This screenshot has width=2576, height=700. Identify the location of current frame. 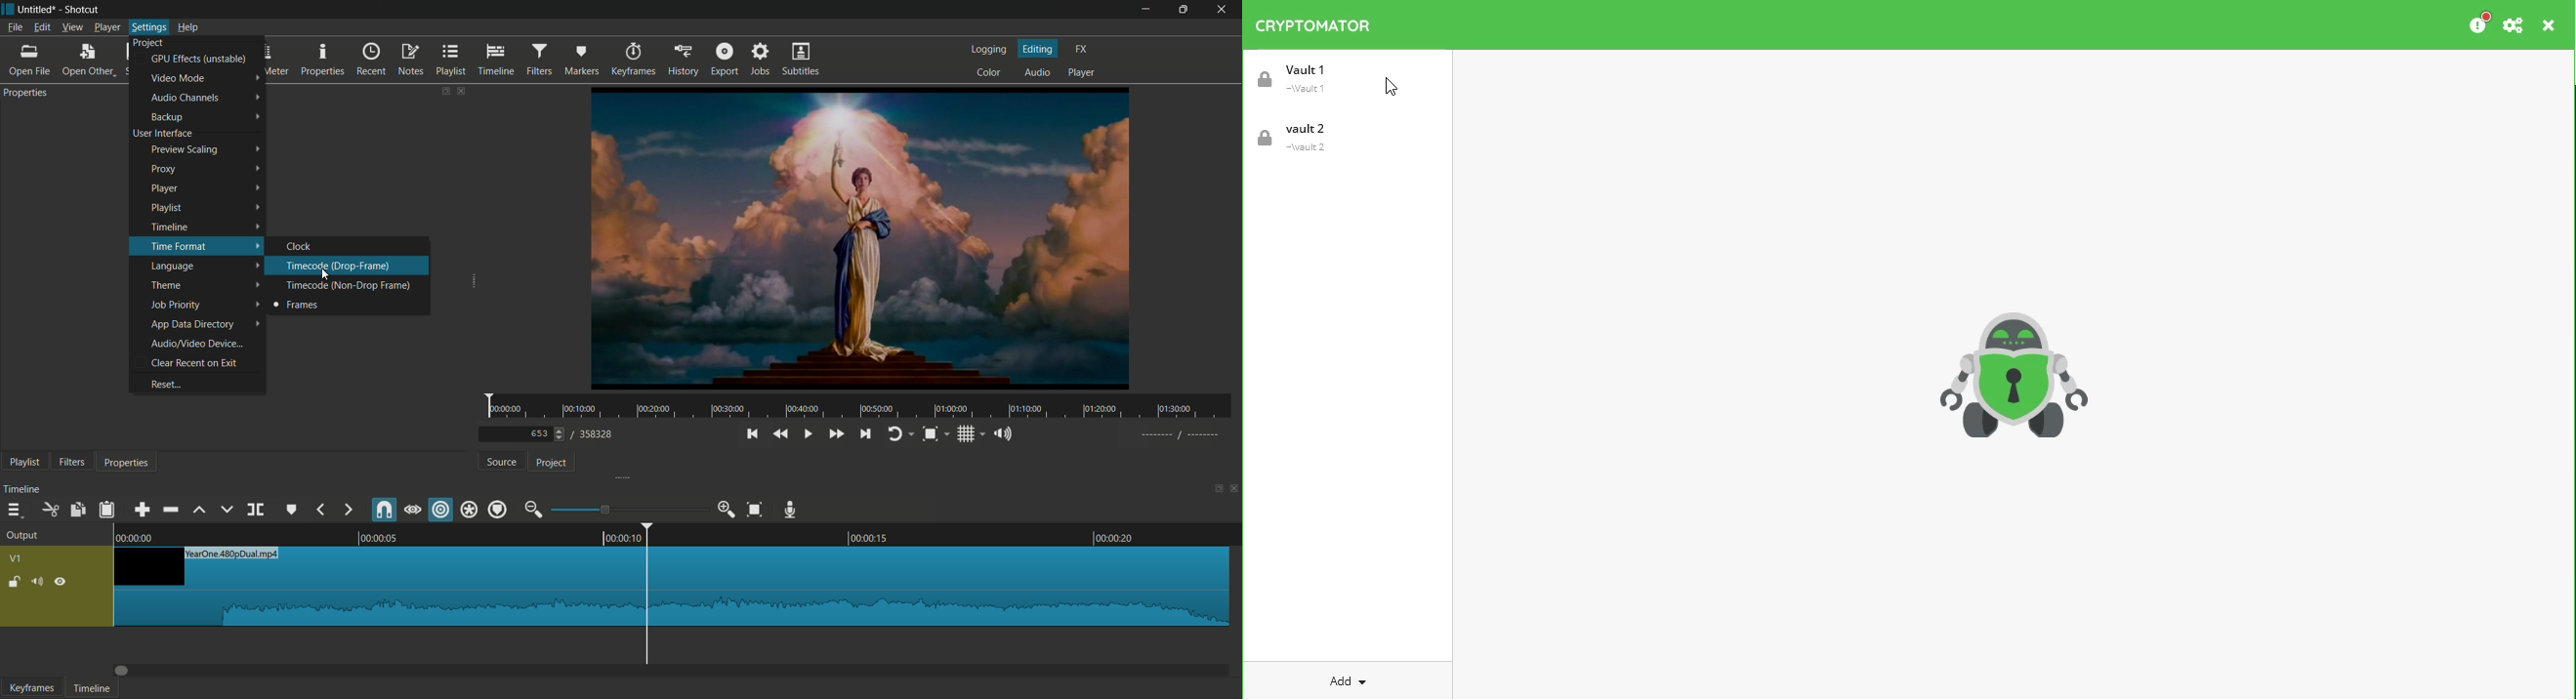
(537, 434).